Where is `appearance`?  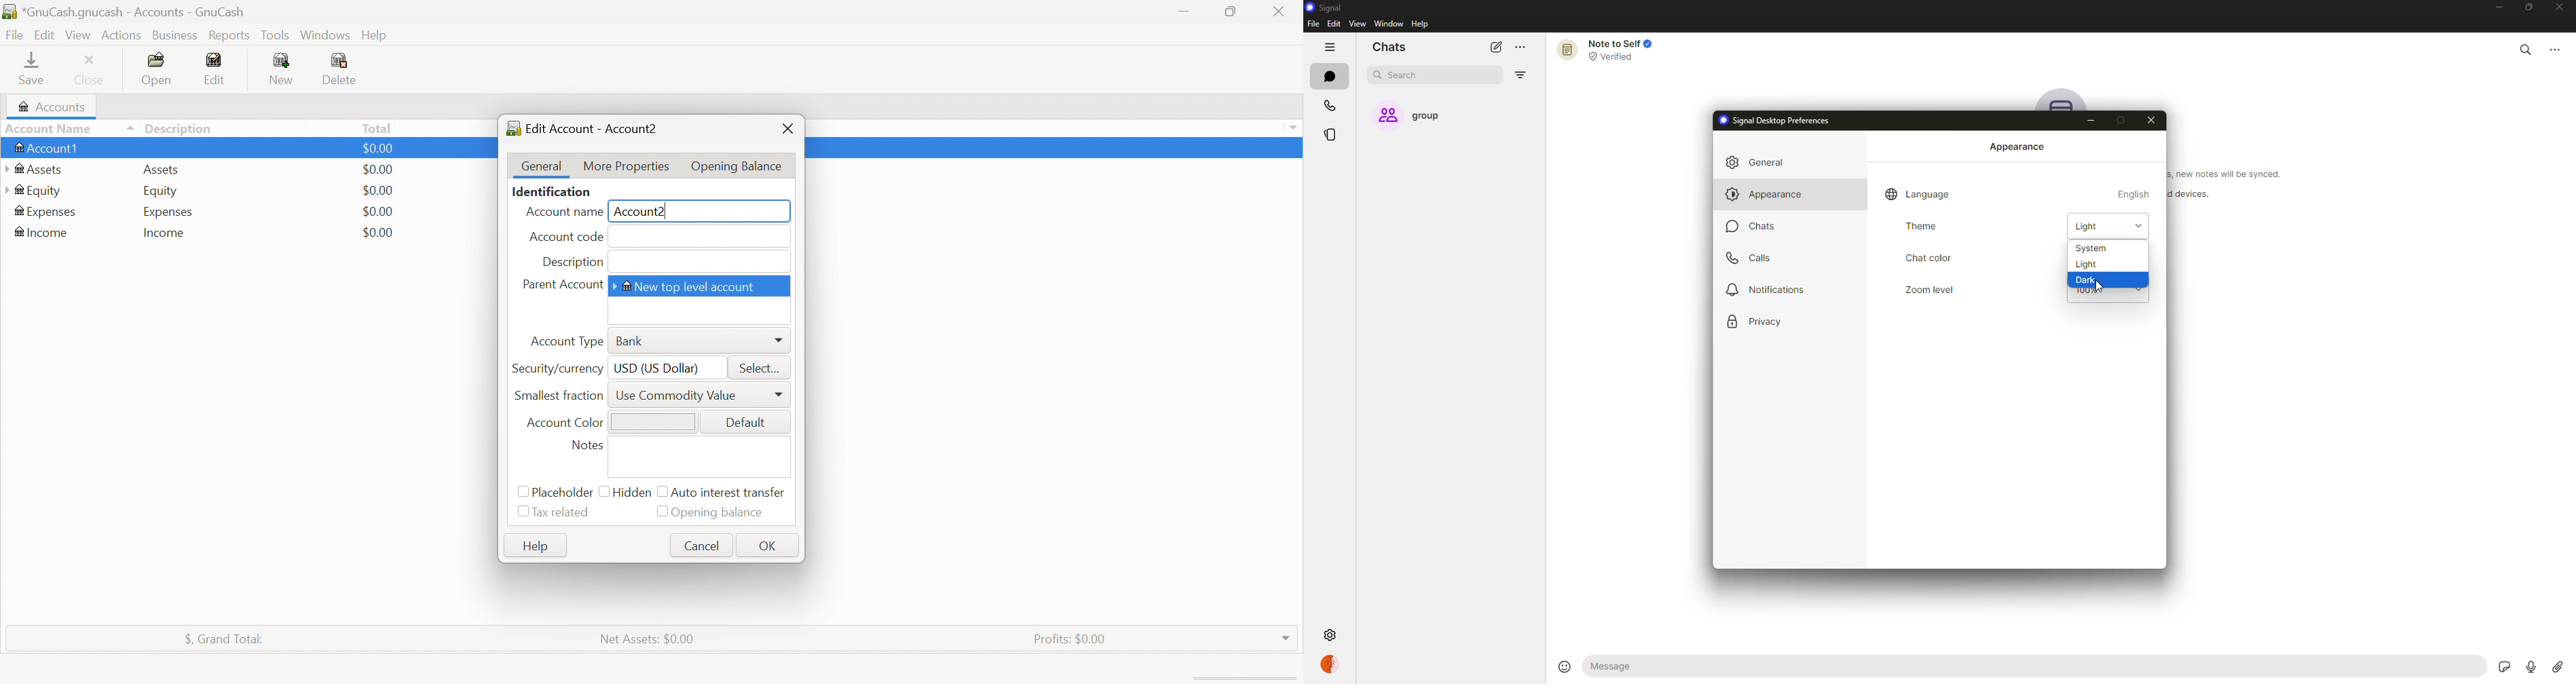
appearance is located at coordinates (2019, 148).